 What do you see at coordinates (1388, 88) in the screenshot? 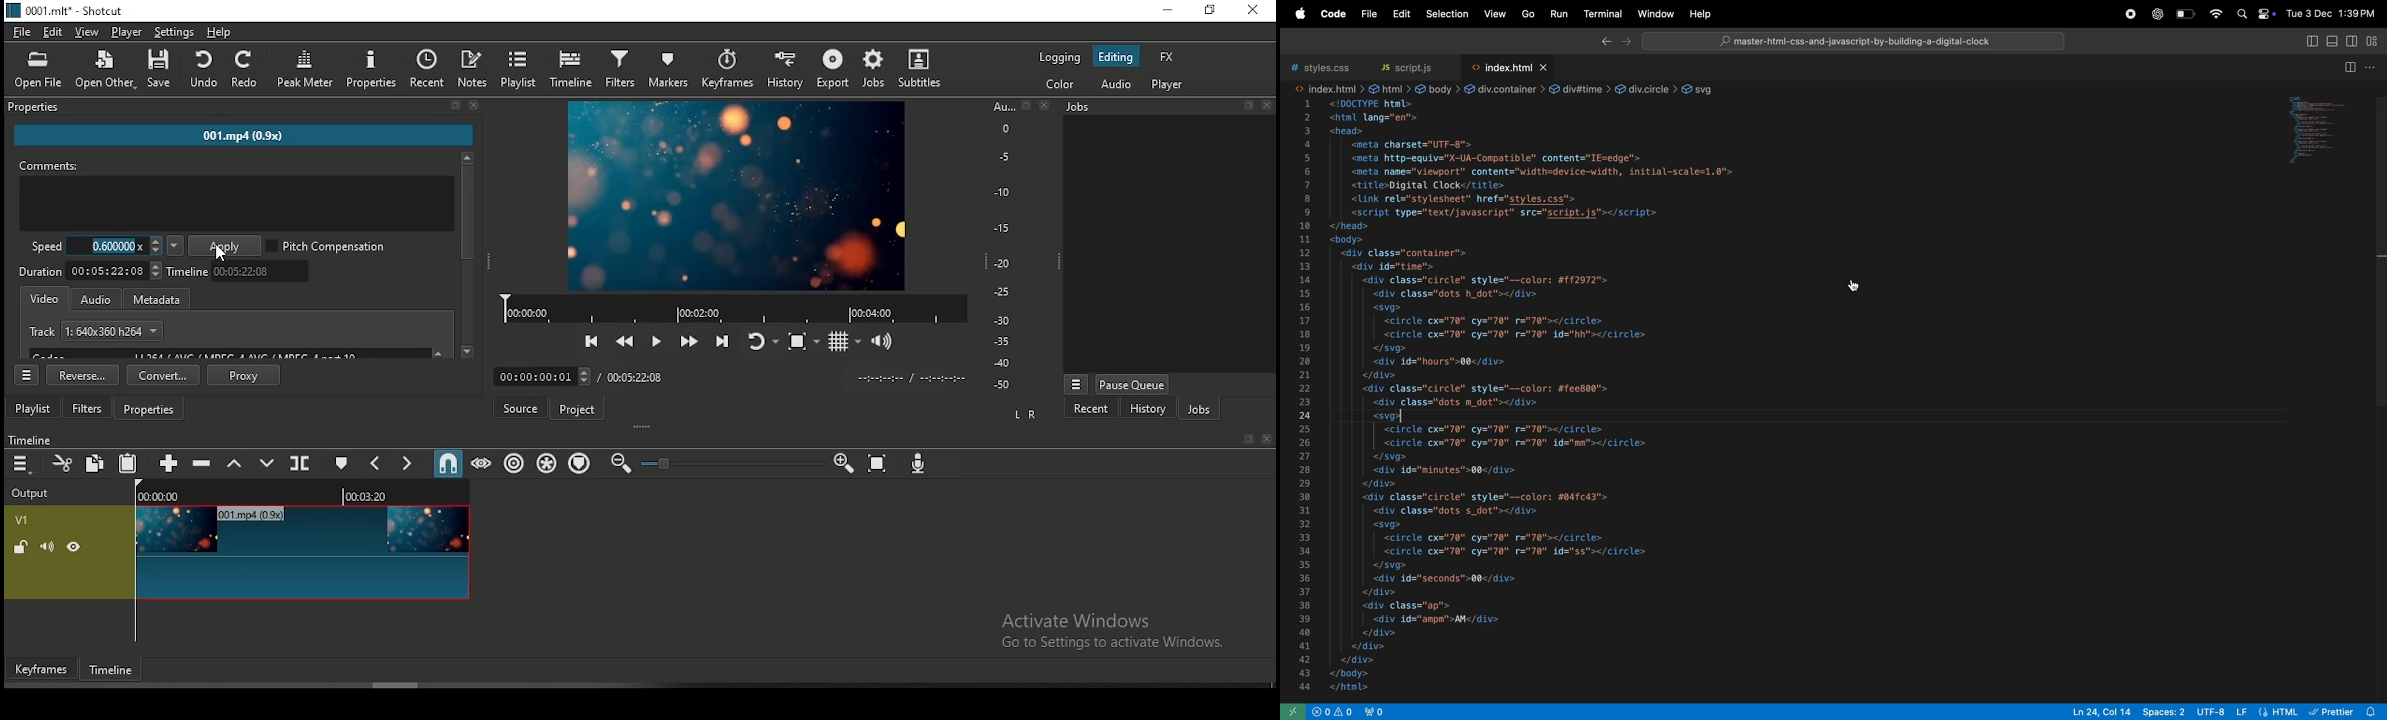
I see `html` at bounding box center [1388, 88].